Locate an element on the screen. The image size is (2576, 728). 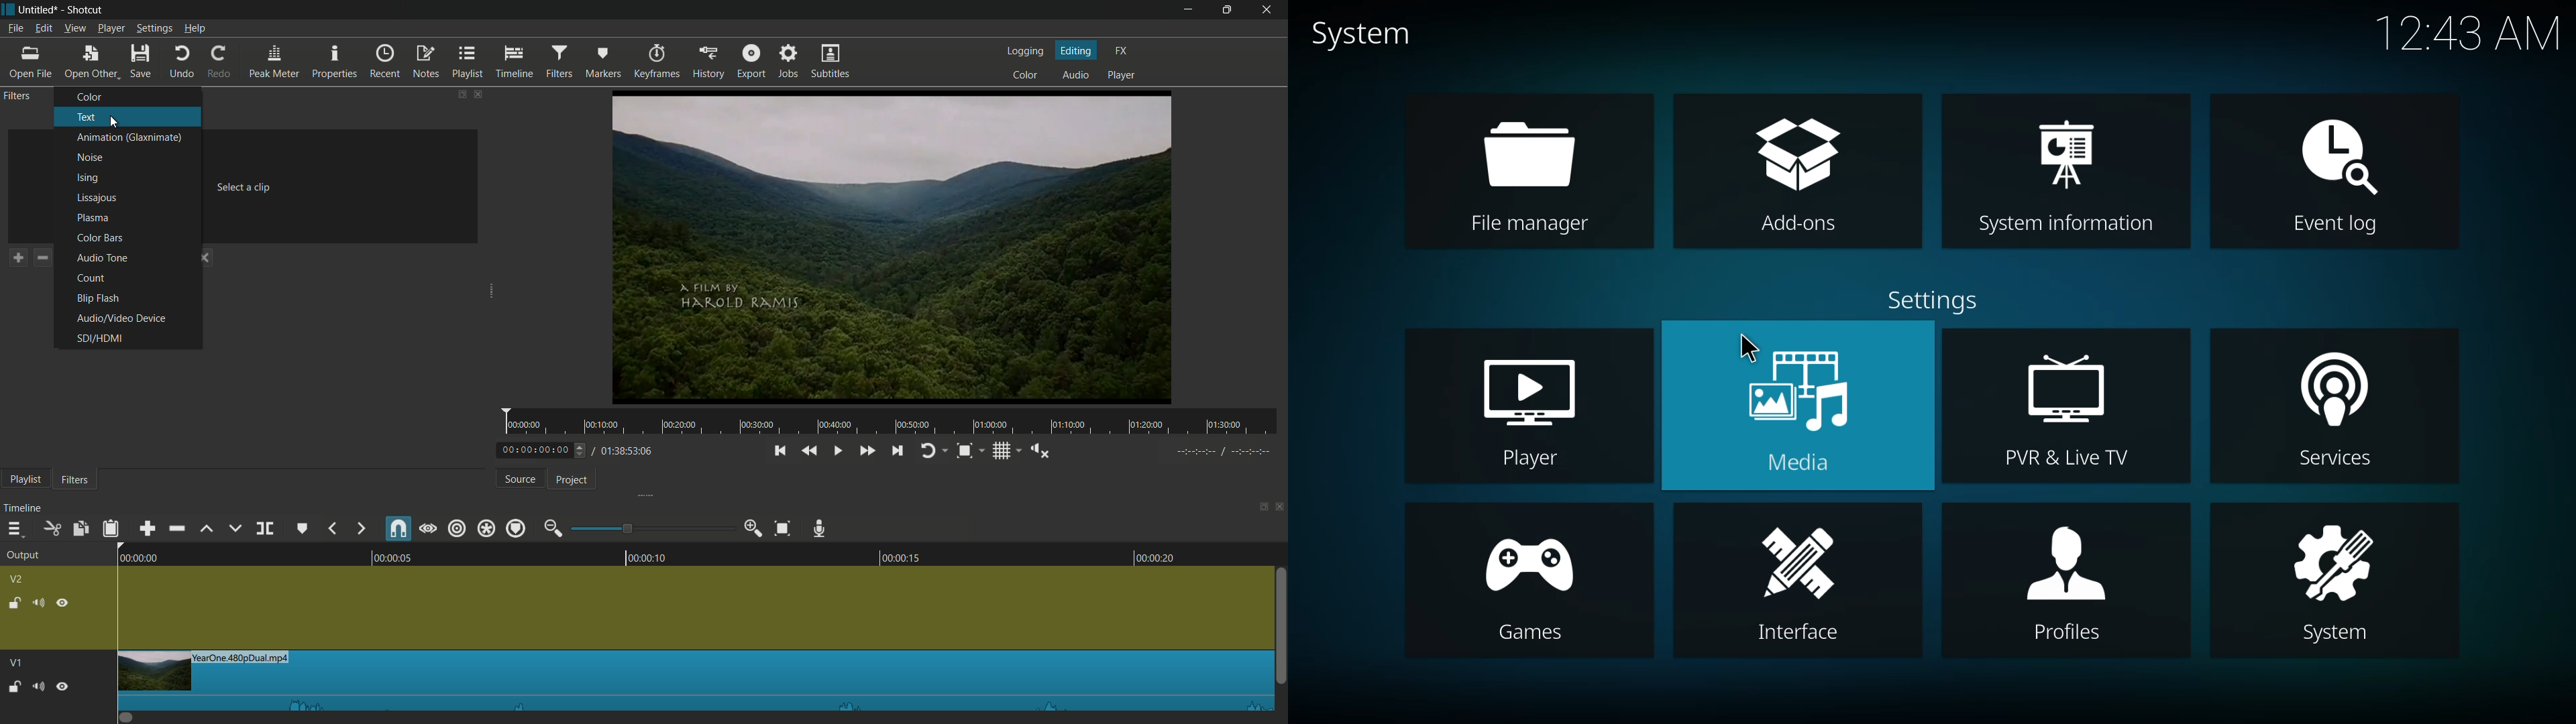
source is located at coordinates (521, 479).